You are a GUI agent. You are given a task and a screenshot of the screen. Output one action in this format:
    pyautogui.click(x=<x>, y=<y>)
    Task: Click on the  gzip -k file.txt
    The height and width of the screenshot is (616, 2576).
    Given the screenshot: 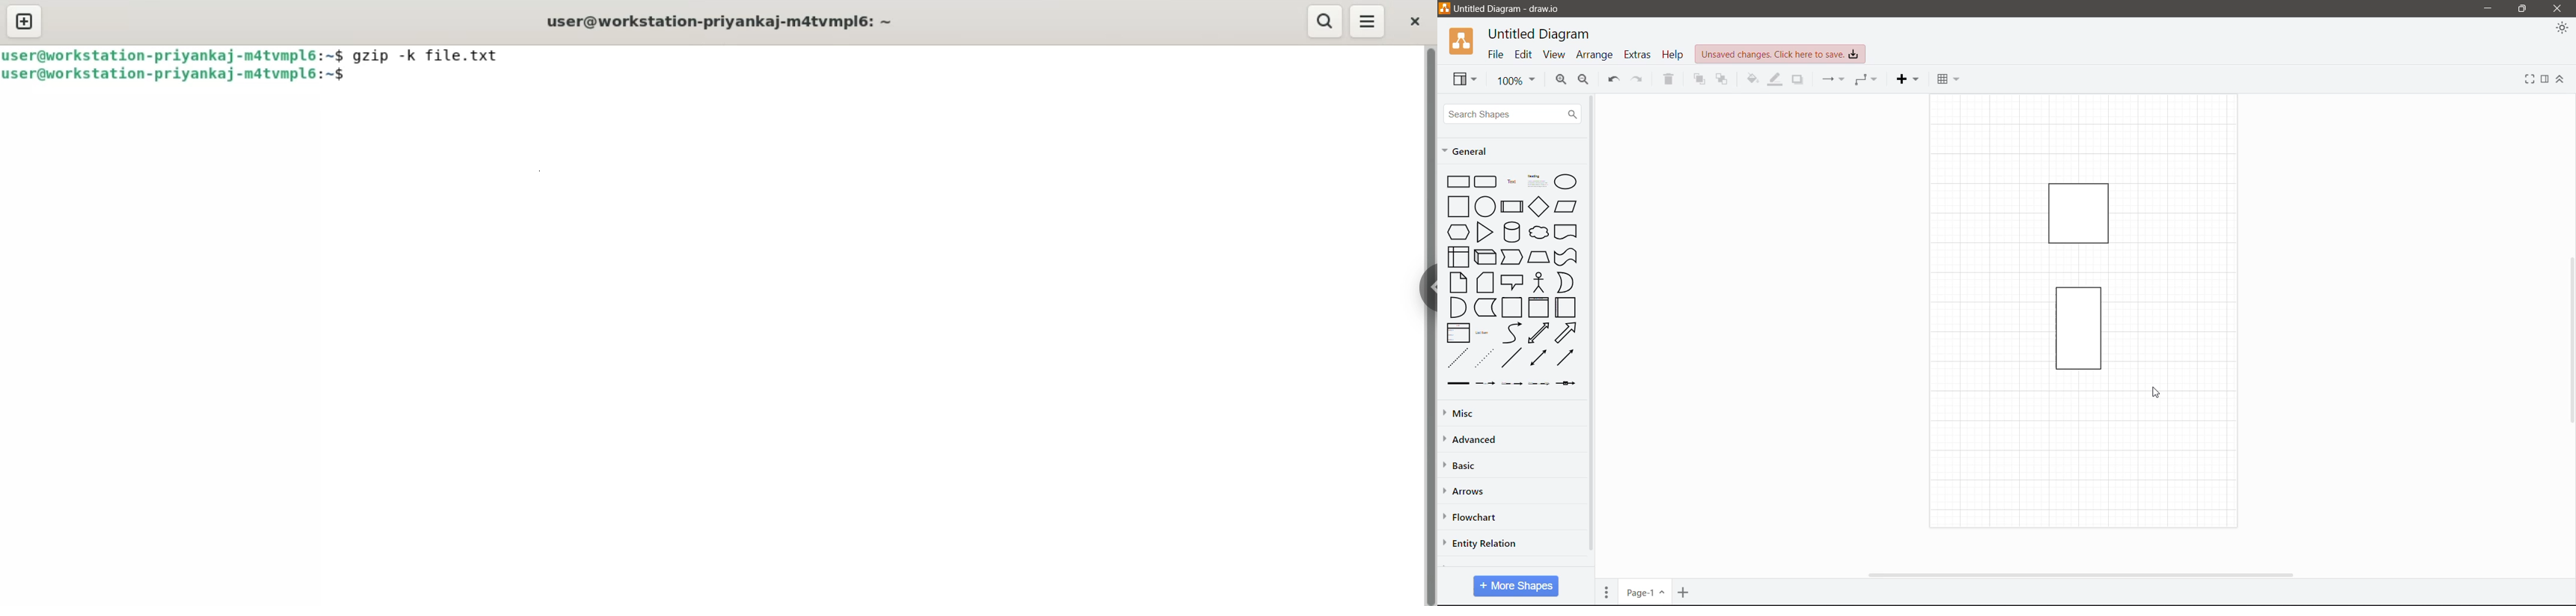 What is the action you would take?
    pyautogui.click(x=436, y=58)
    